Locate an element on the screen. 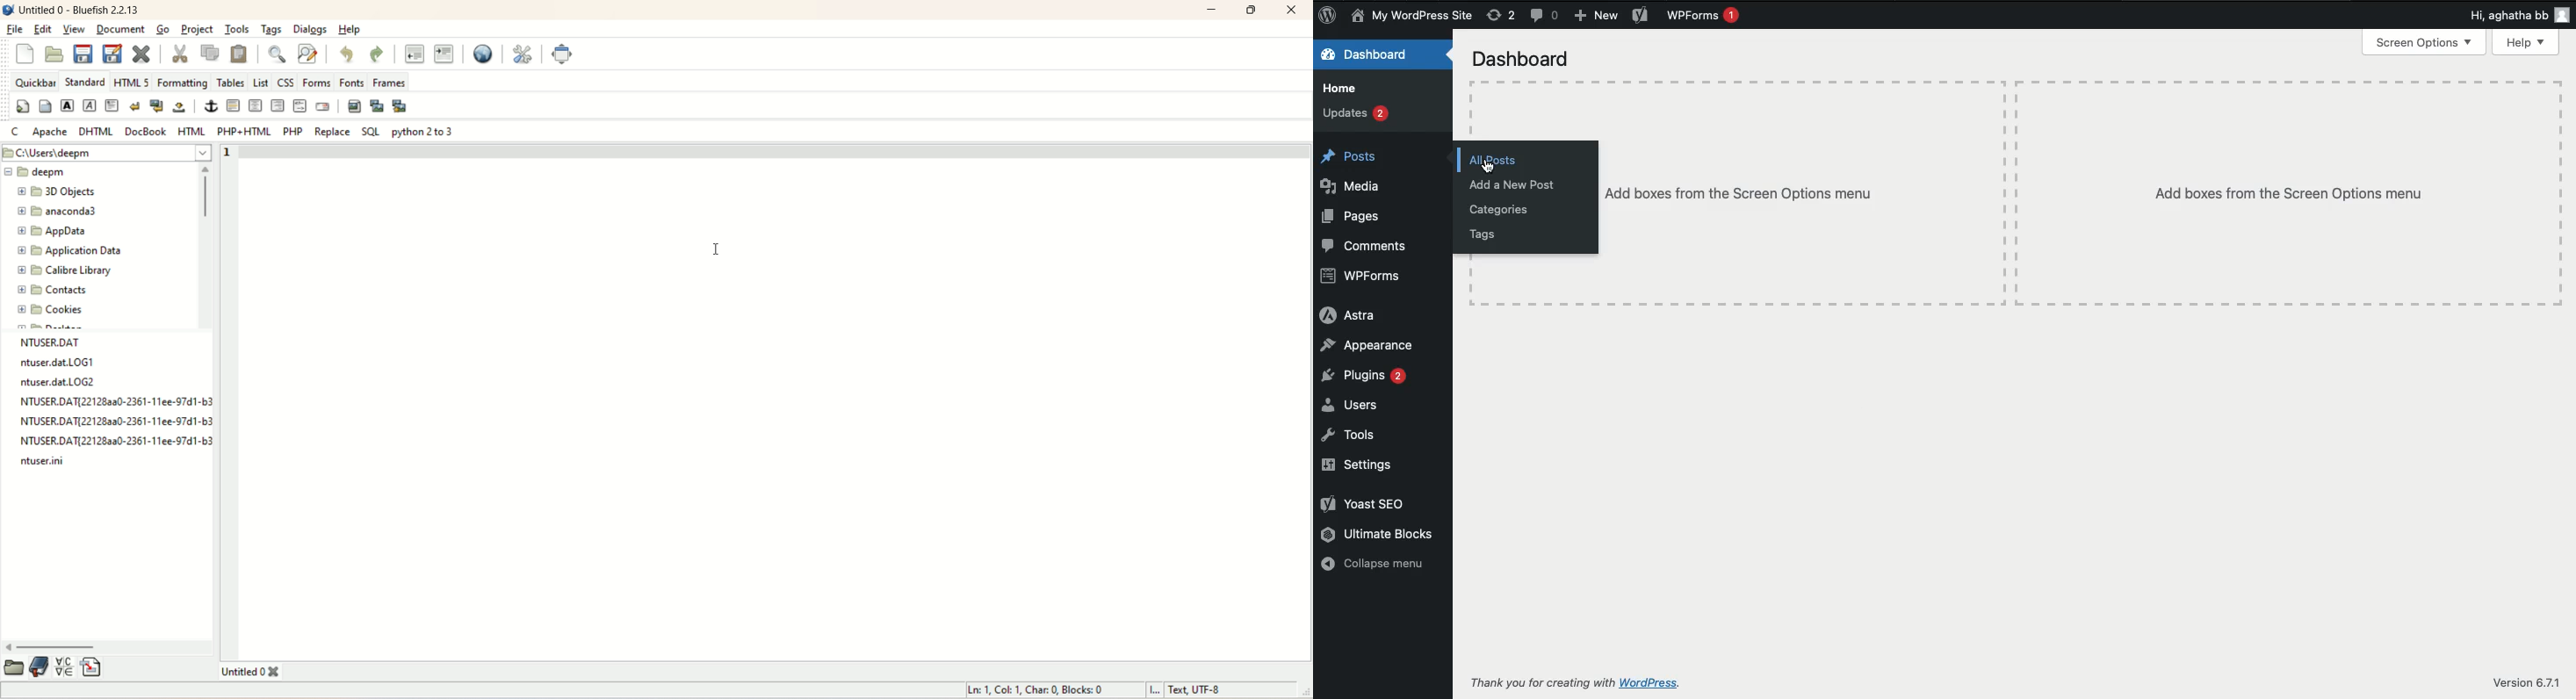  horizontal rule is located at coordinates (232, 106).